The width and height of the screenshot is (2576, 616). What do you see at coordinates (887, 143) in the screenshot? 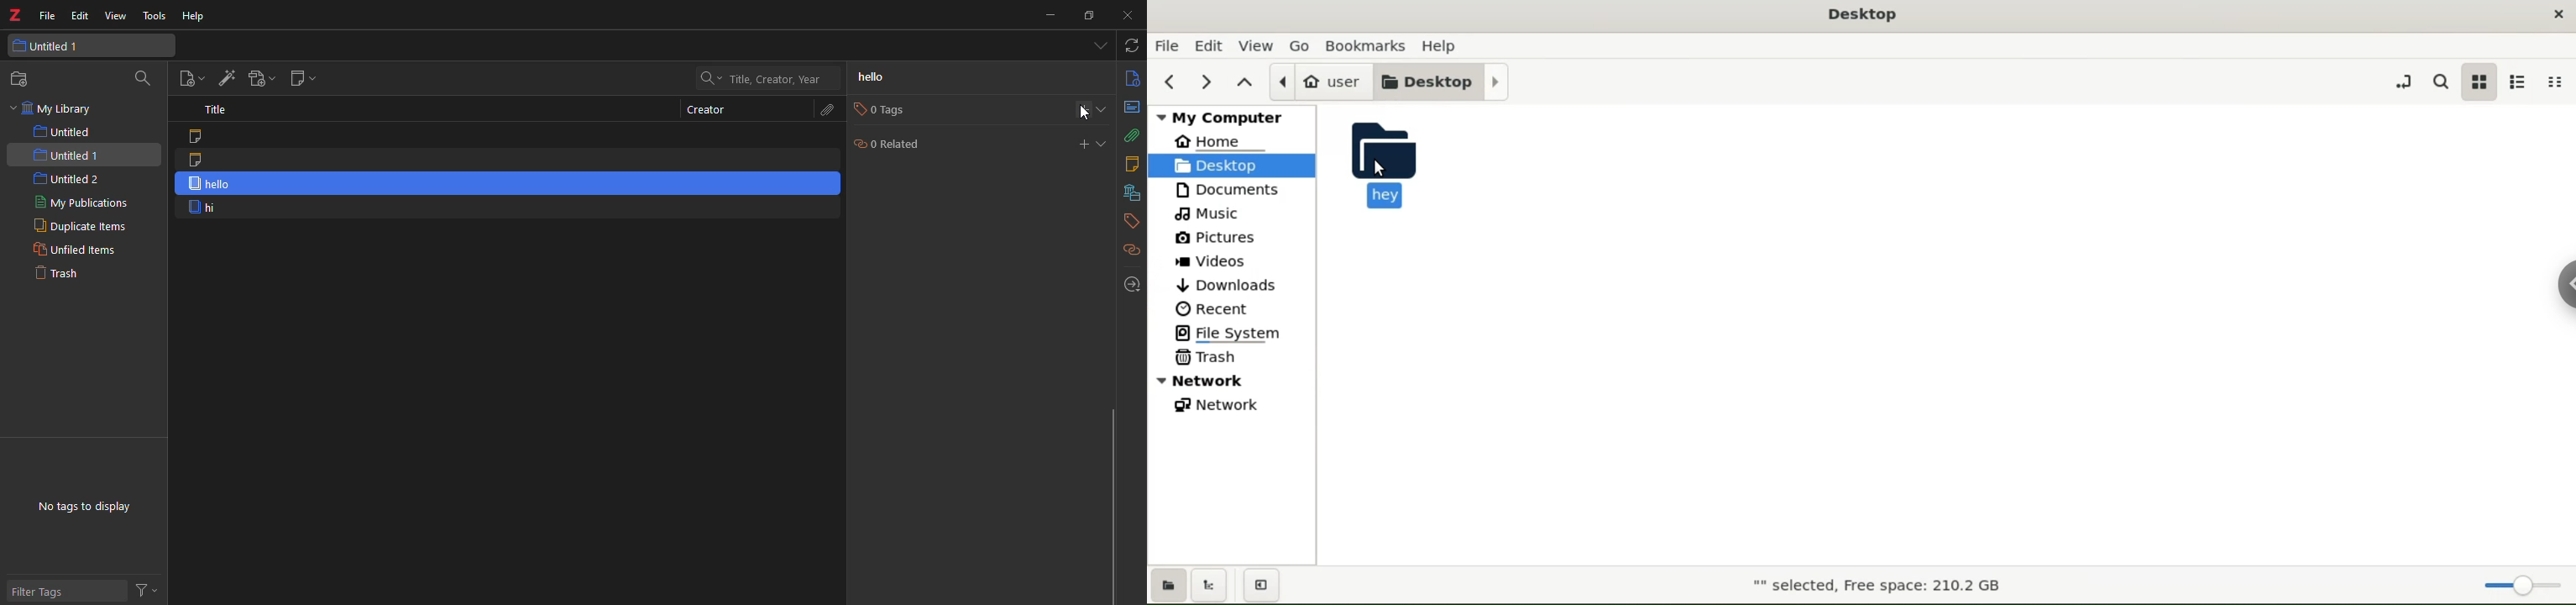
I see `0 related` at bounding box center [887, 143].